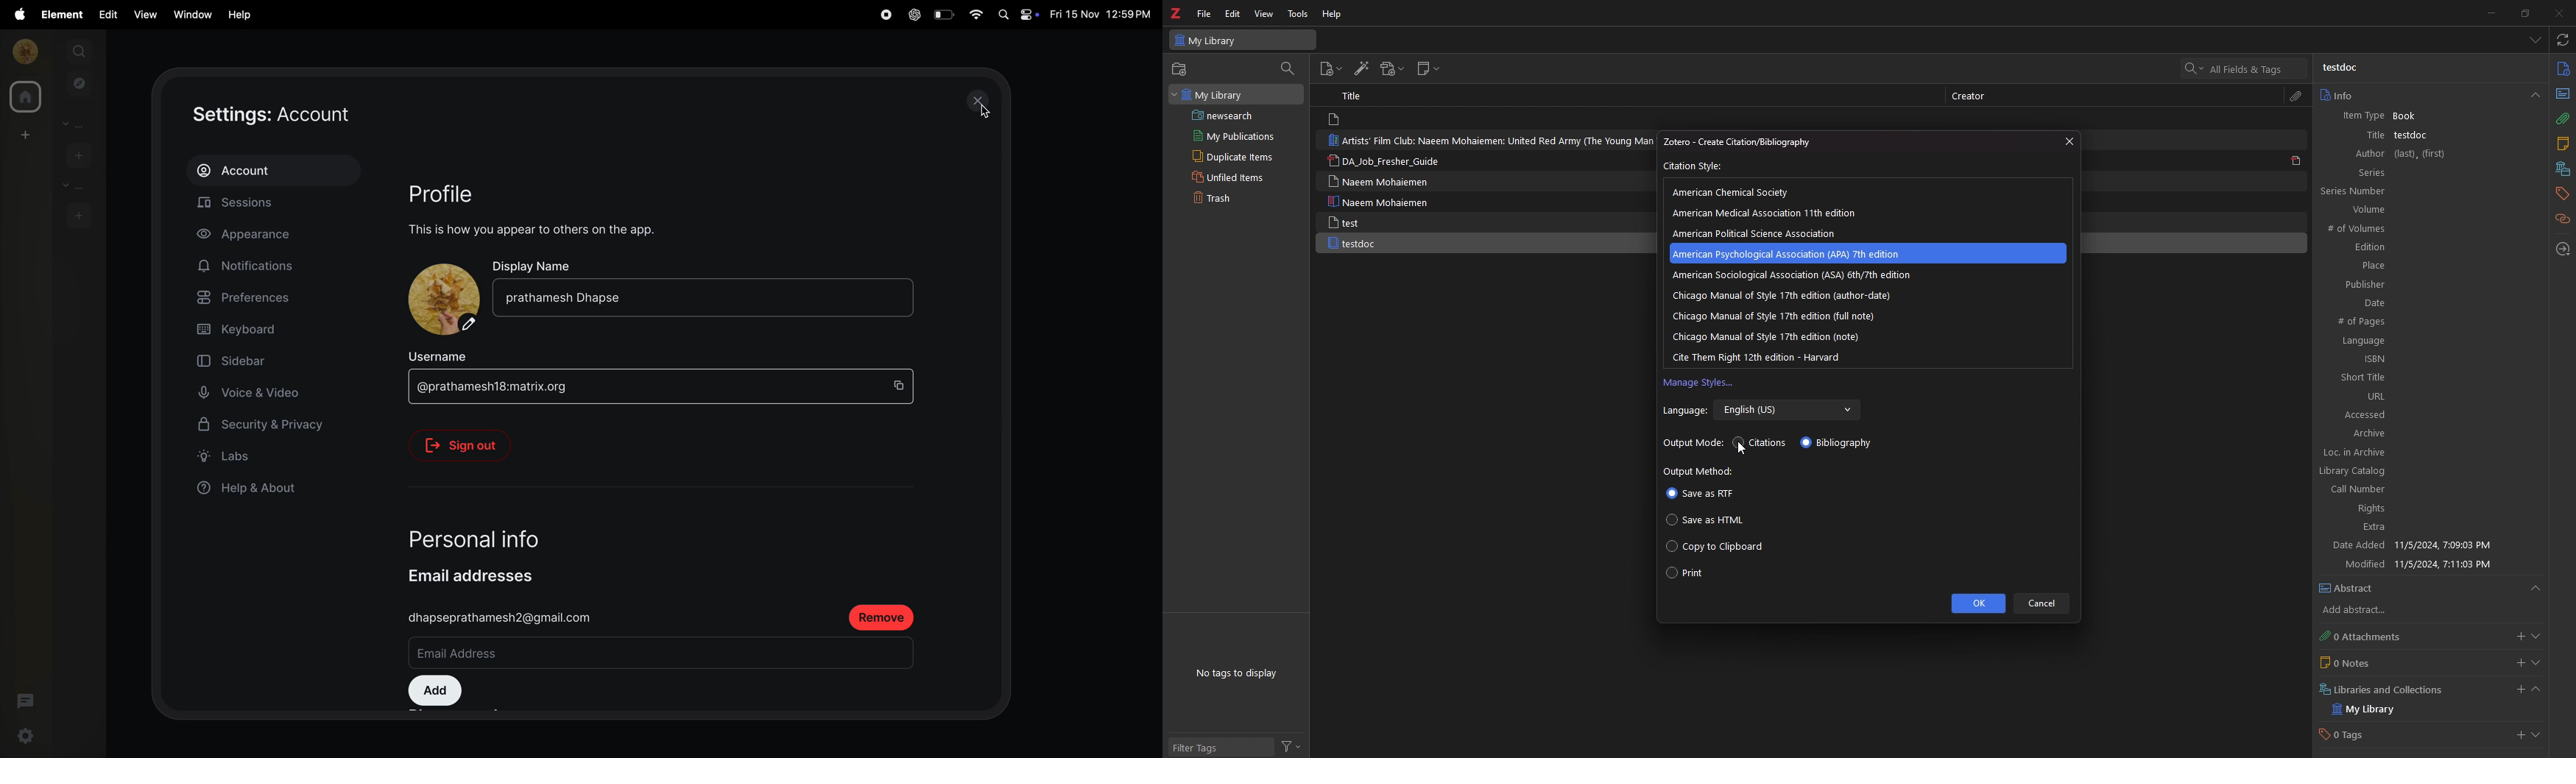 This screenshot has height=784, width=2576. Describe the element at coordinates (108, 13) in the screenshot. I see `edit` at that location.